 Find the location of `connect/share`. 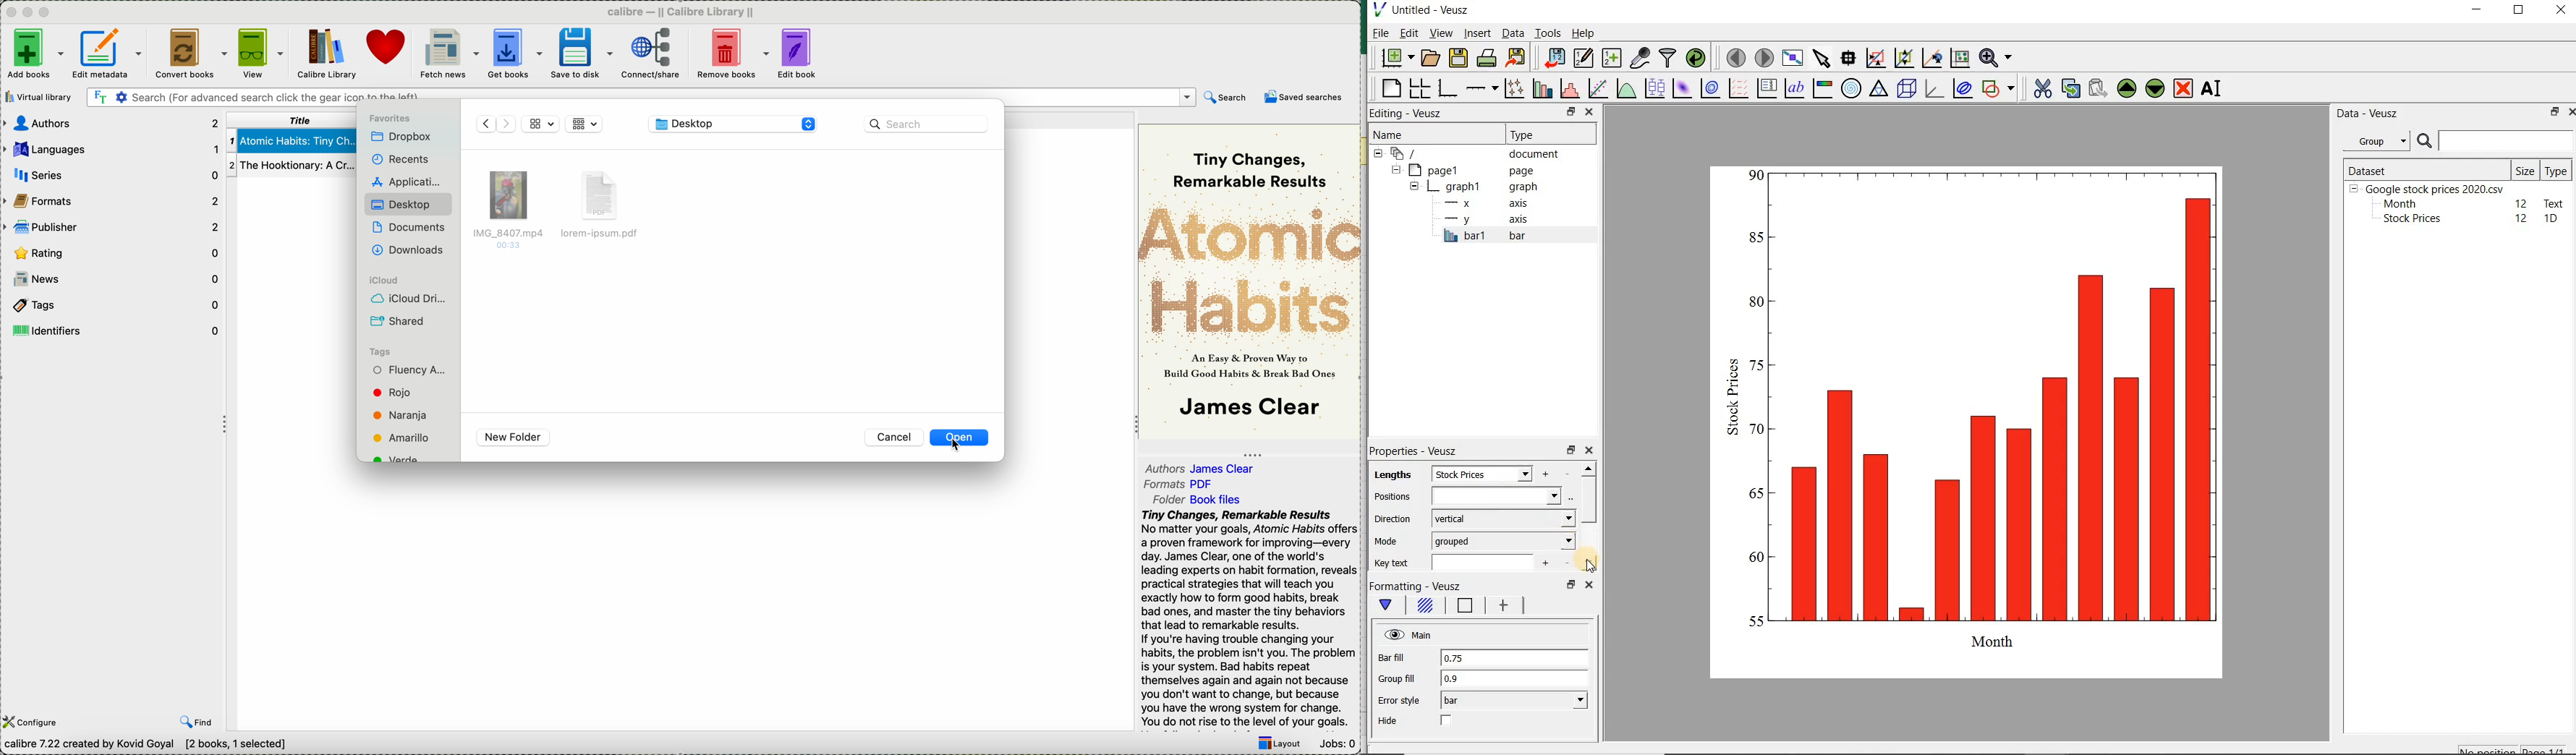

connect/share is located at coordinates (652, 54).